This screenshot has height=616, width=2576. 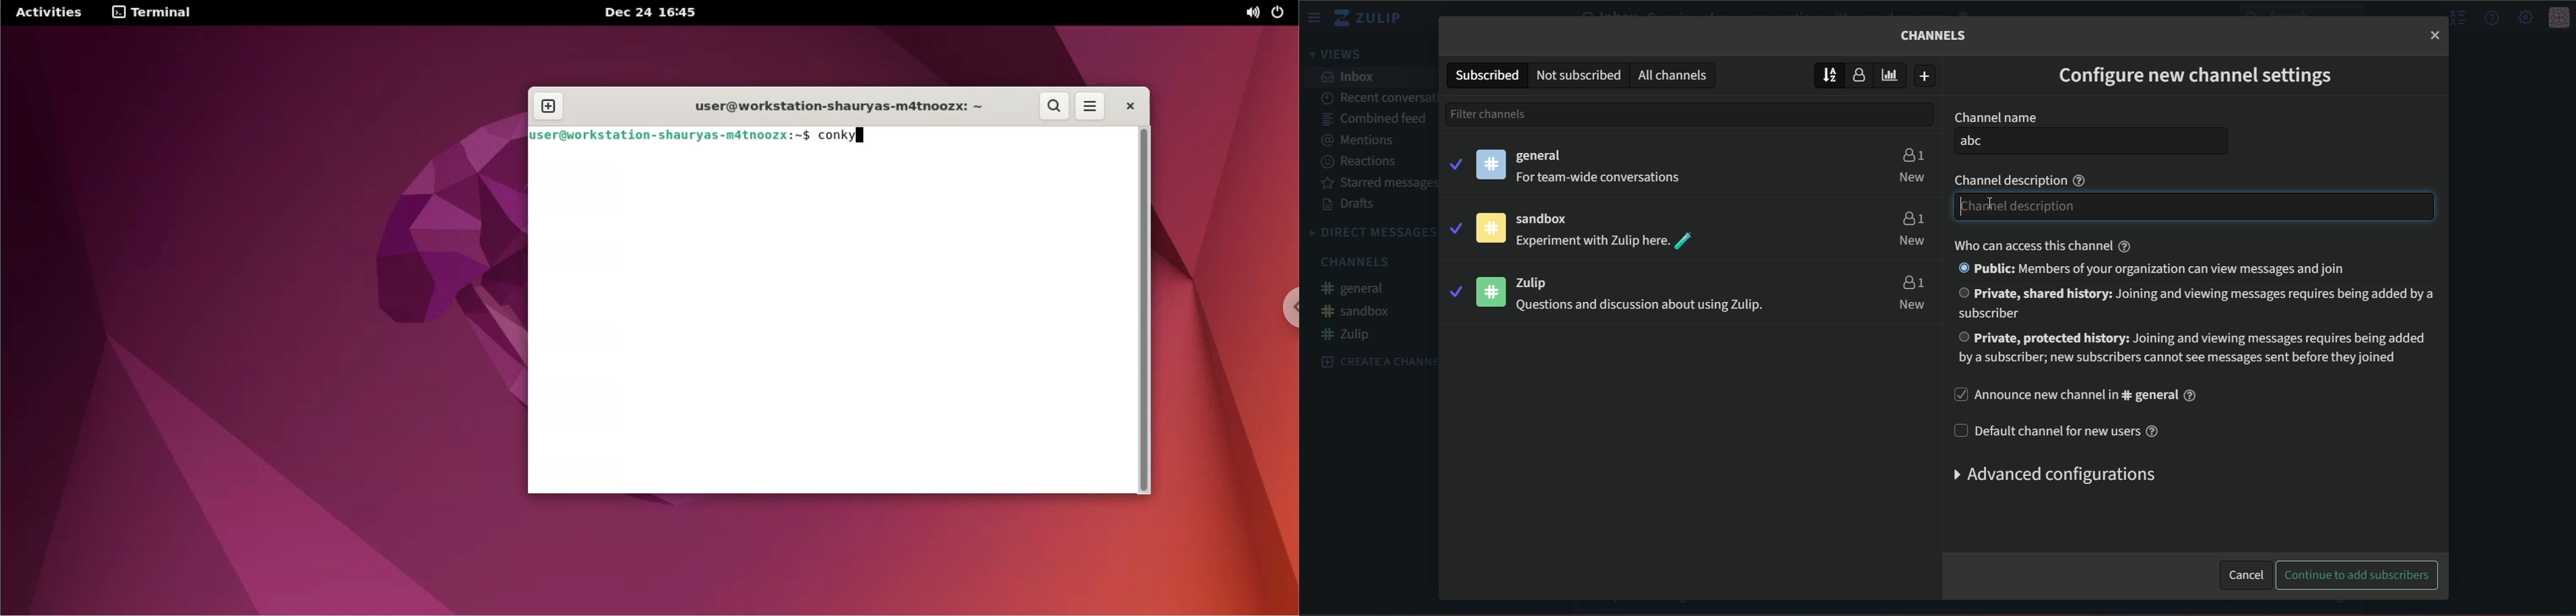 I want to click on continue to add subscribers, so click(x=2360, y=576).